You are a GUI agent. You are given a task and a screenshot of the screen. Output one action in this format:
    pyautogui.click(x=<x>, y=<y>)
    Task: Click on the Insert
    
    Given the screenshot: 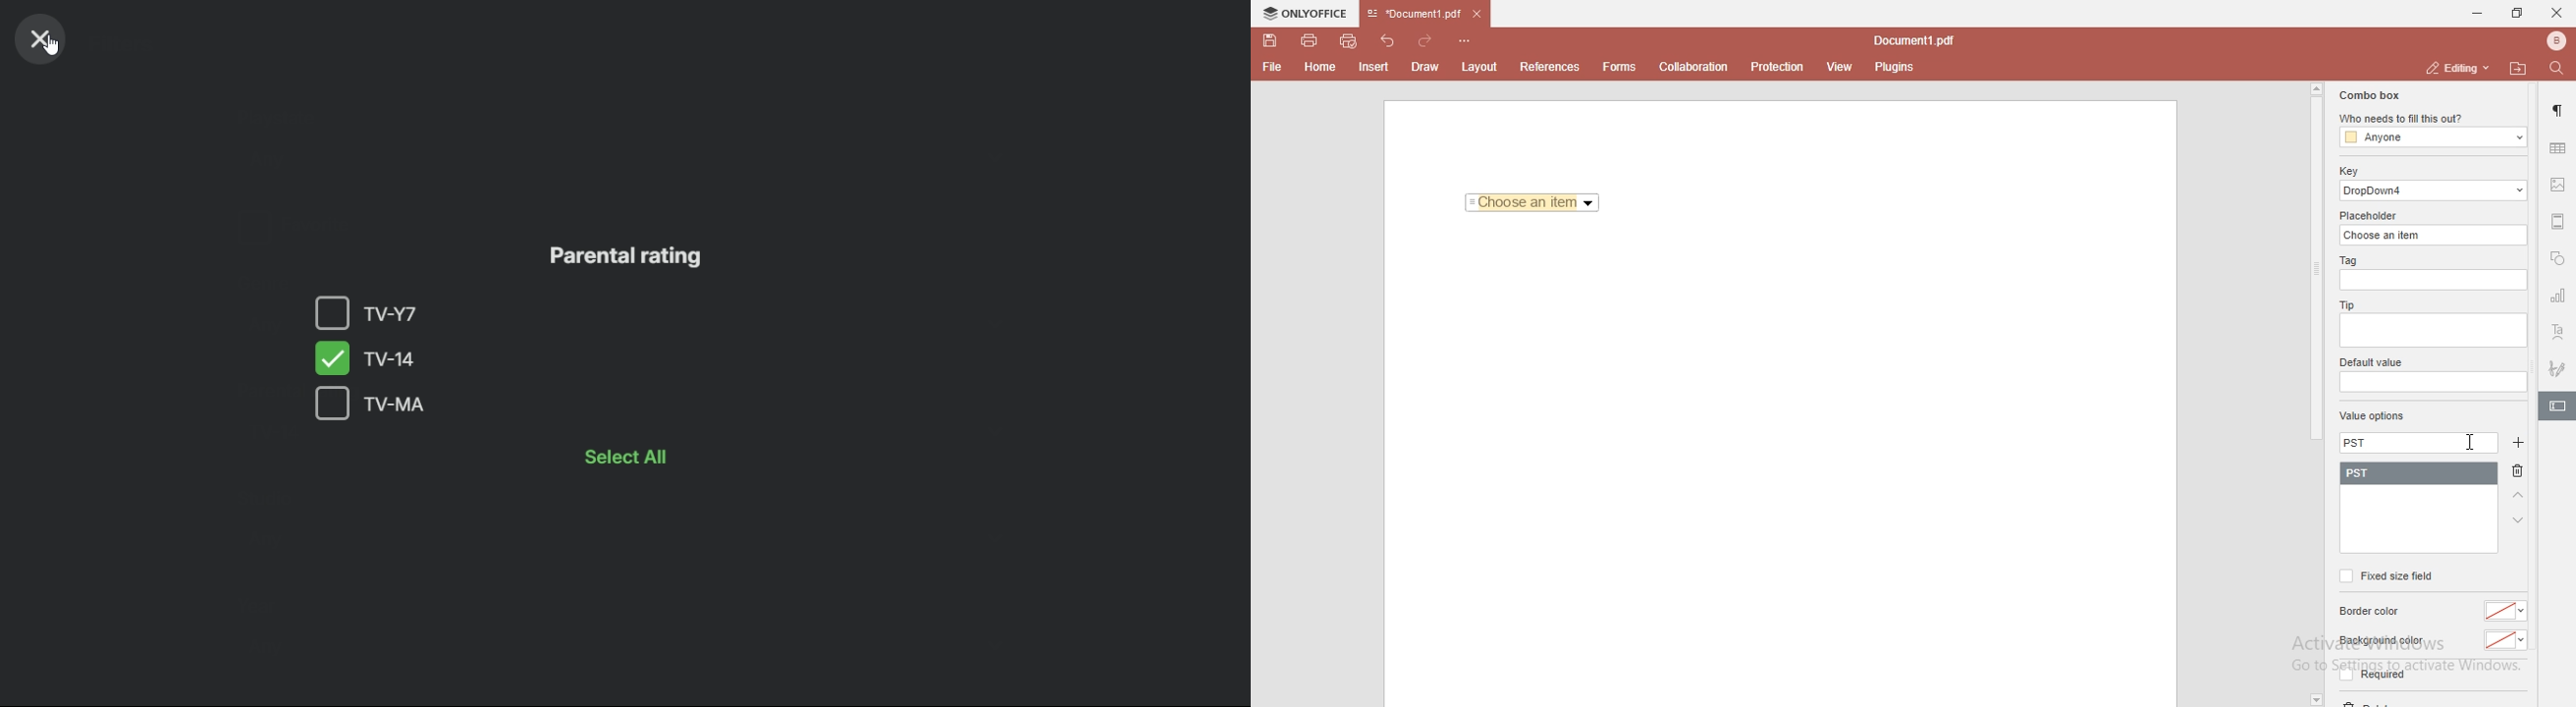 What is the action you would take?
    pyautogui.click(x=1374, y=68)
    